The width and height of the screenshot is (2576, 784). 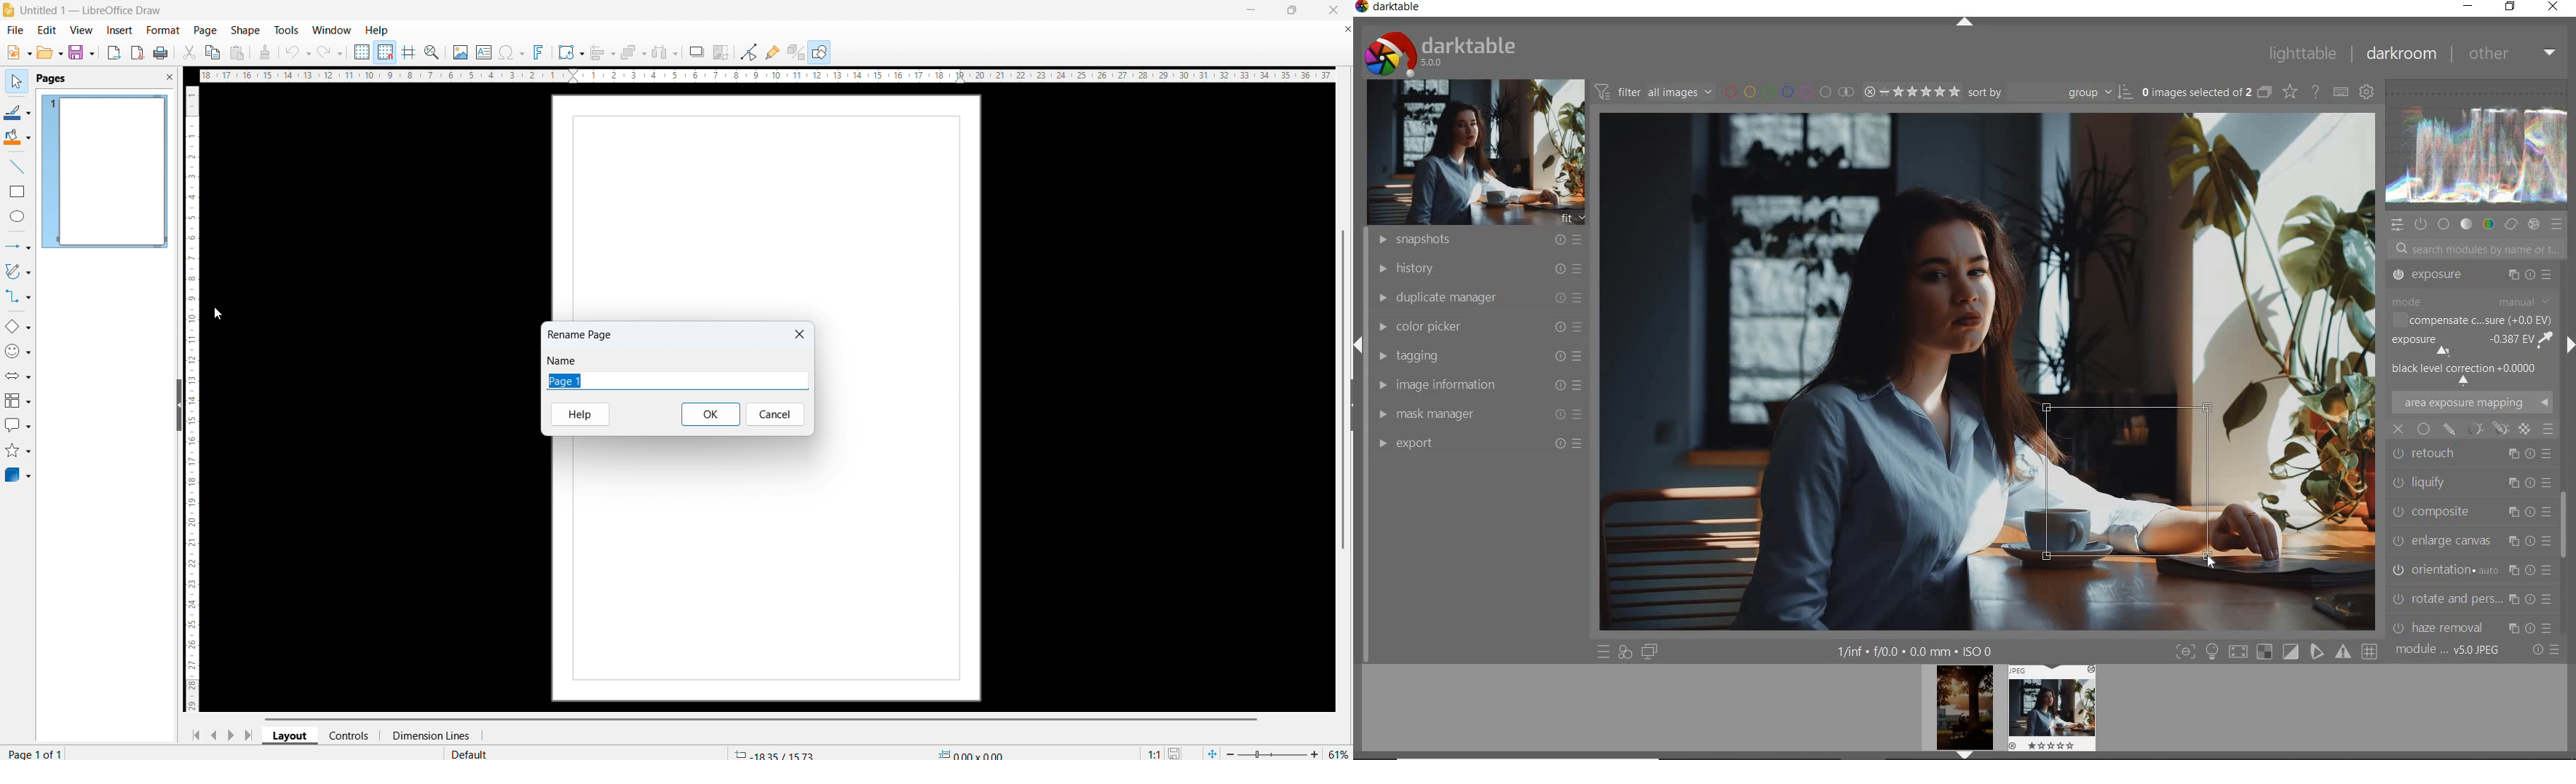 What do you see at coordinates (432, 52) in the screenshot?
I see `zoom` at bounding box center [432, 52].